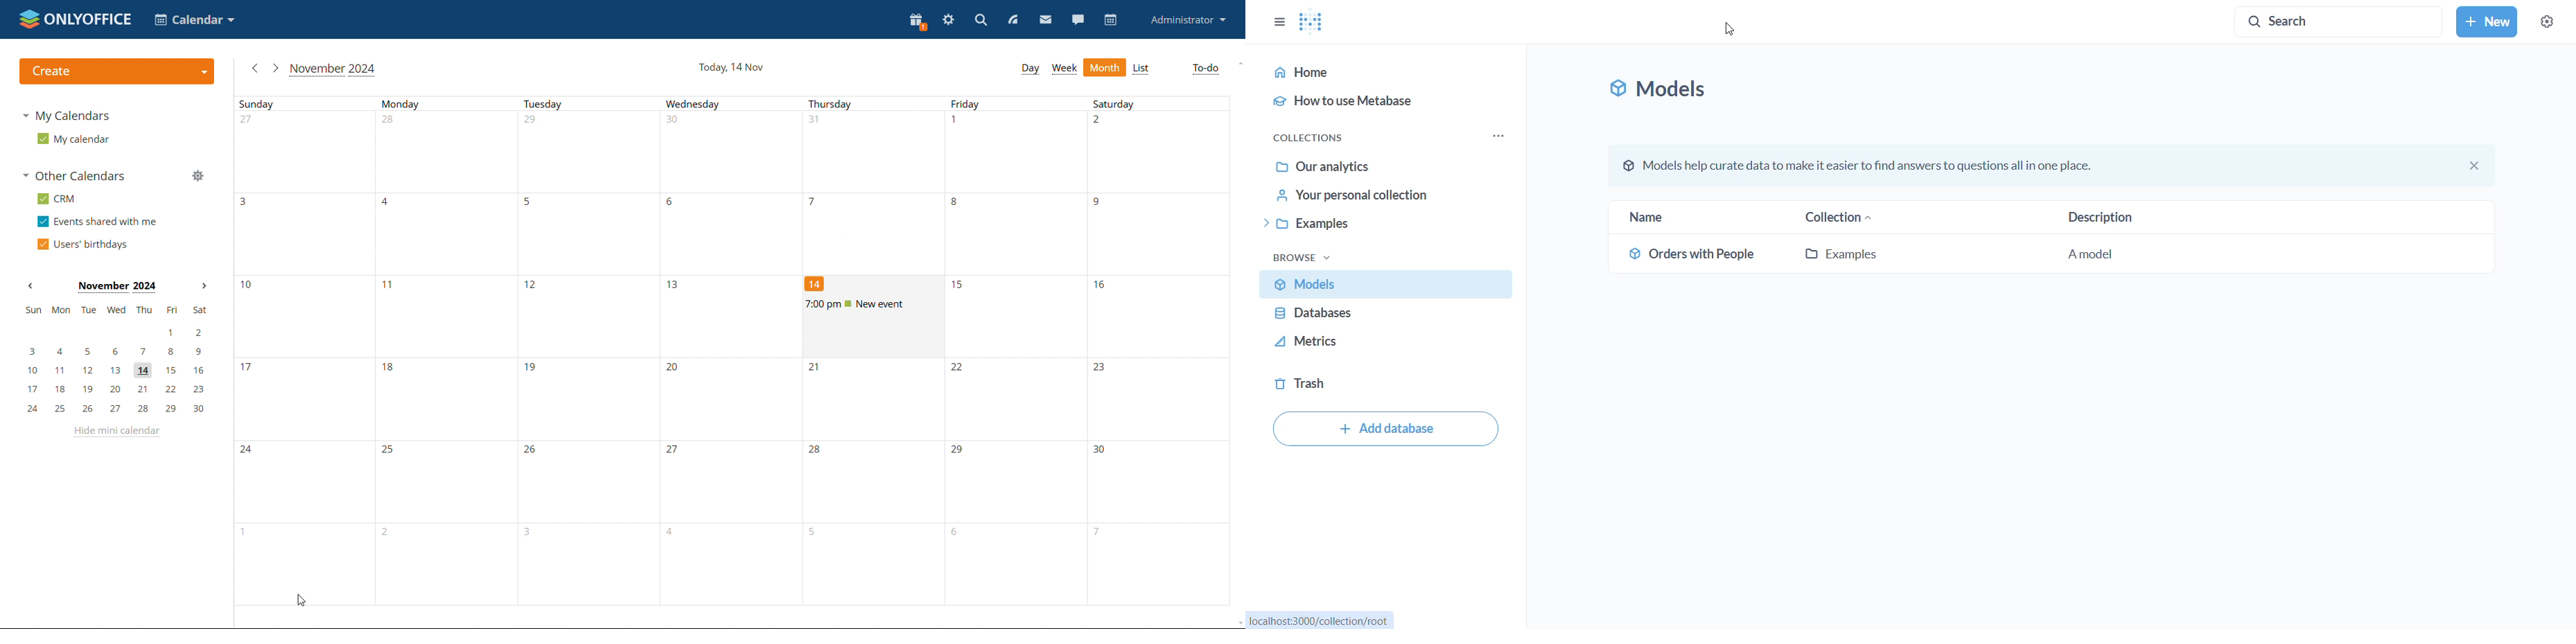 The width and height of the screenshot is (2576, 644). Describe the element at coordinates (1142, 68) in the screenshot. I see `list view` at that location.